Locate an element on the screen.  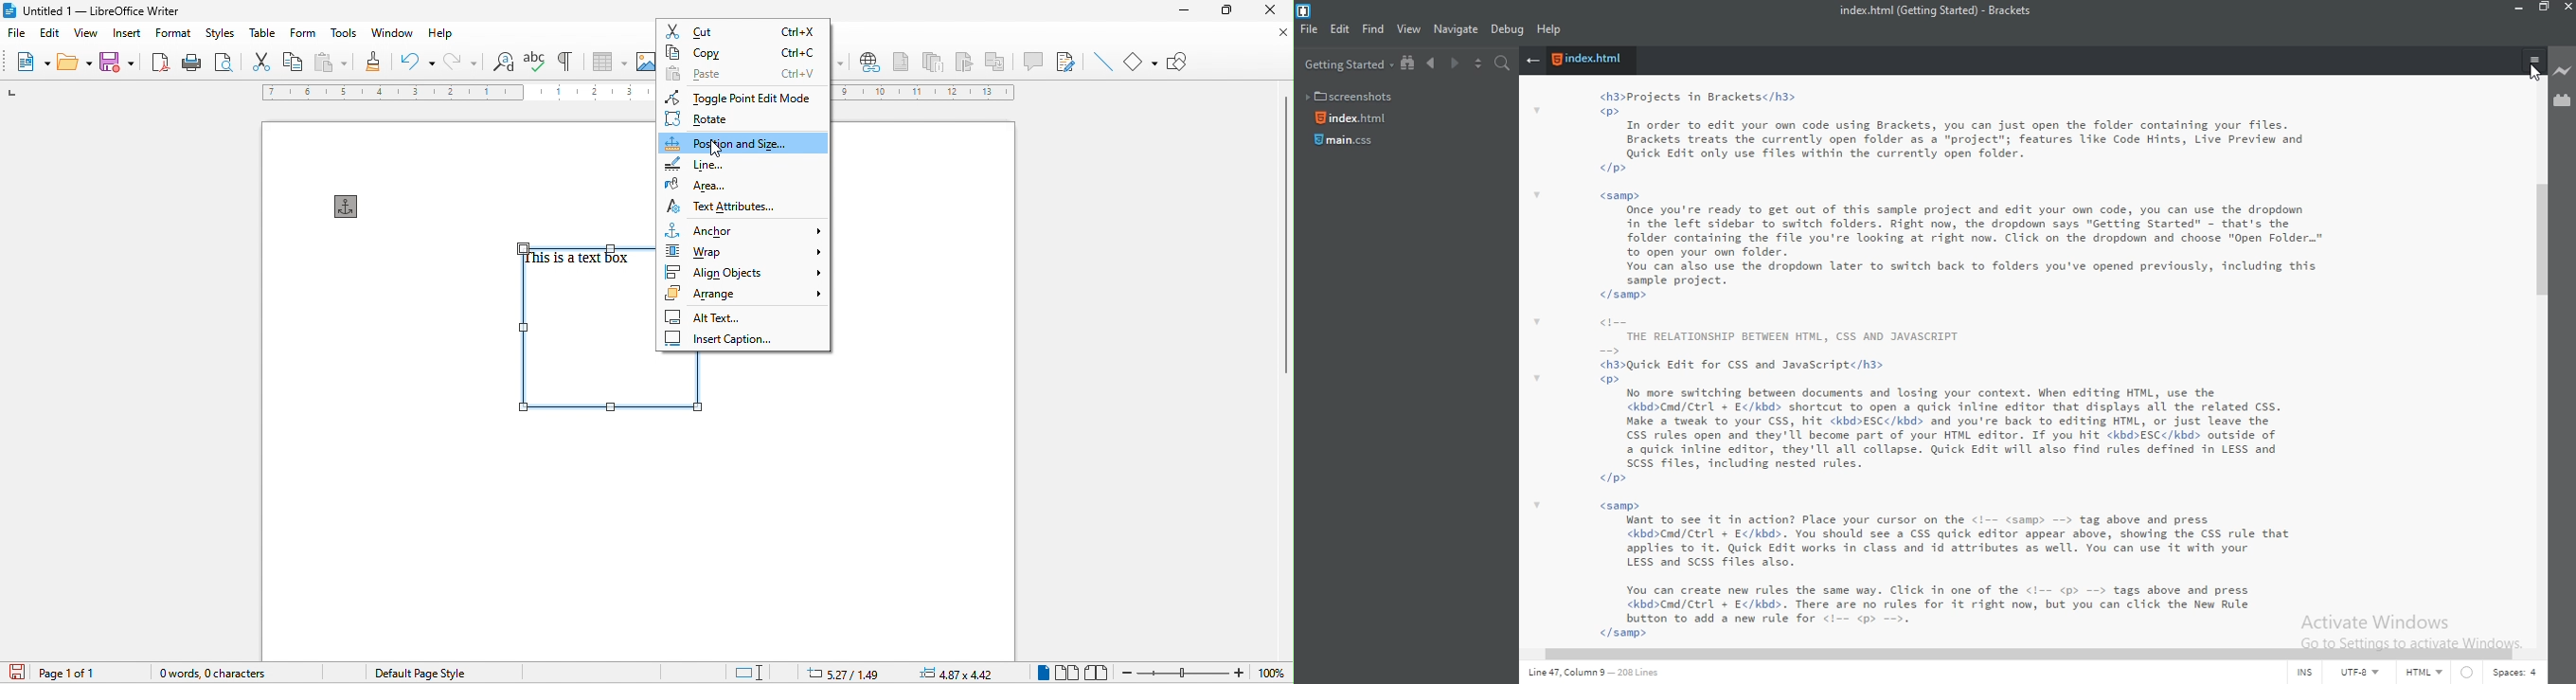
multiple page view is located at coordinates (1069, 673).